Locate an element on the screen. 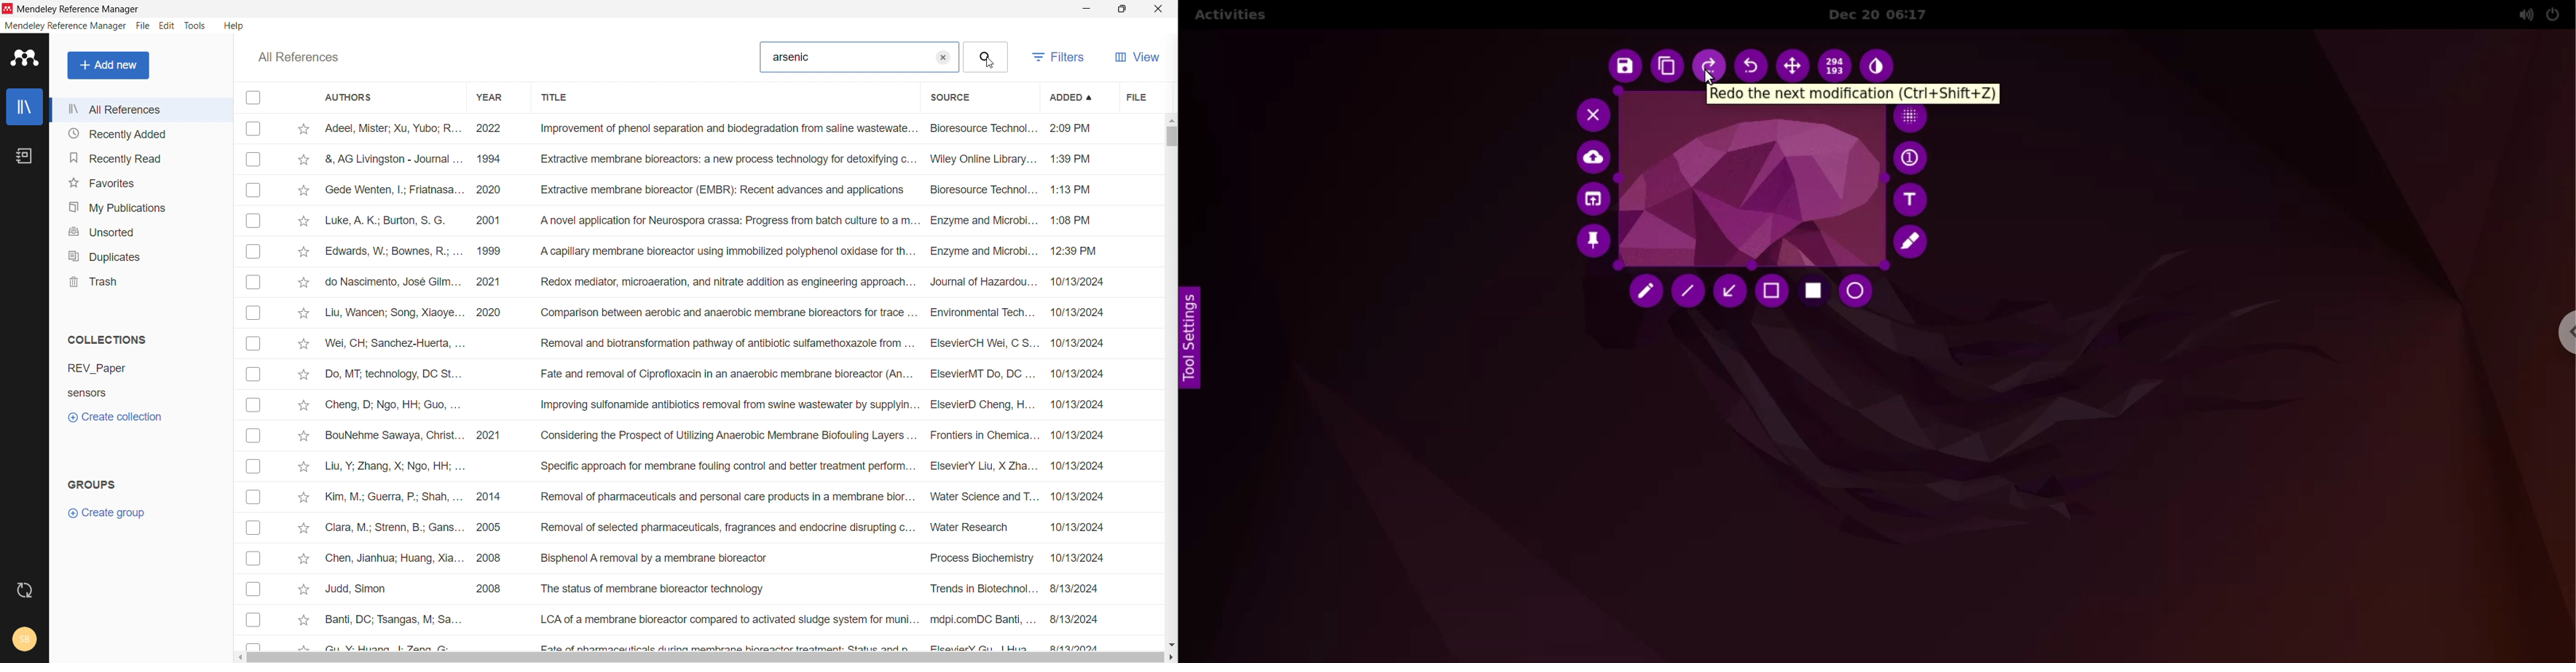  add new is located at coordinates (108, 66).